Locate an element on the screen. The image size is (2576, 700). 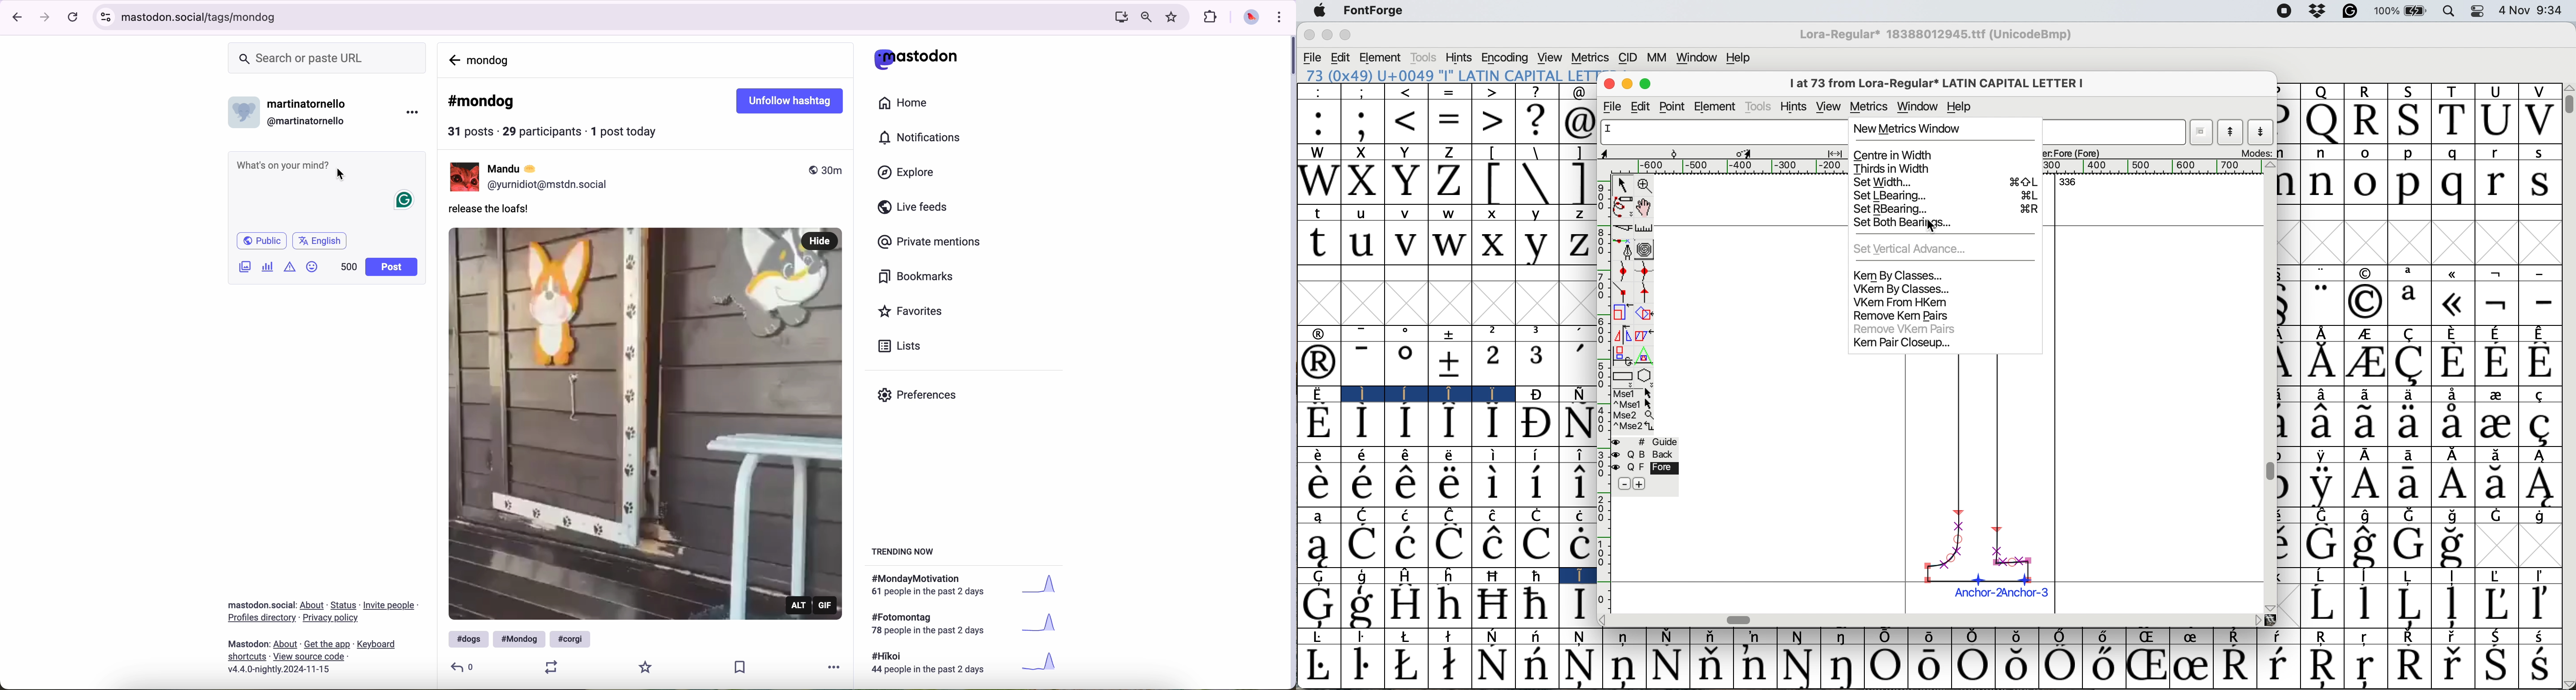
zoom is located at coordinates (1146, 18).